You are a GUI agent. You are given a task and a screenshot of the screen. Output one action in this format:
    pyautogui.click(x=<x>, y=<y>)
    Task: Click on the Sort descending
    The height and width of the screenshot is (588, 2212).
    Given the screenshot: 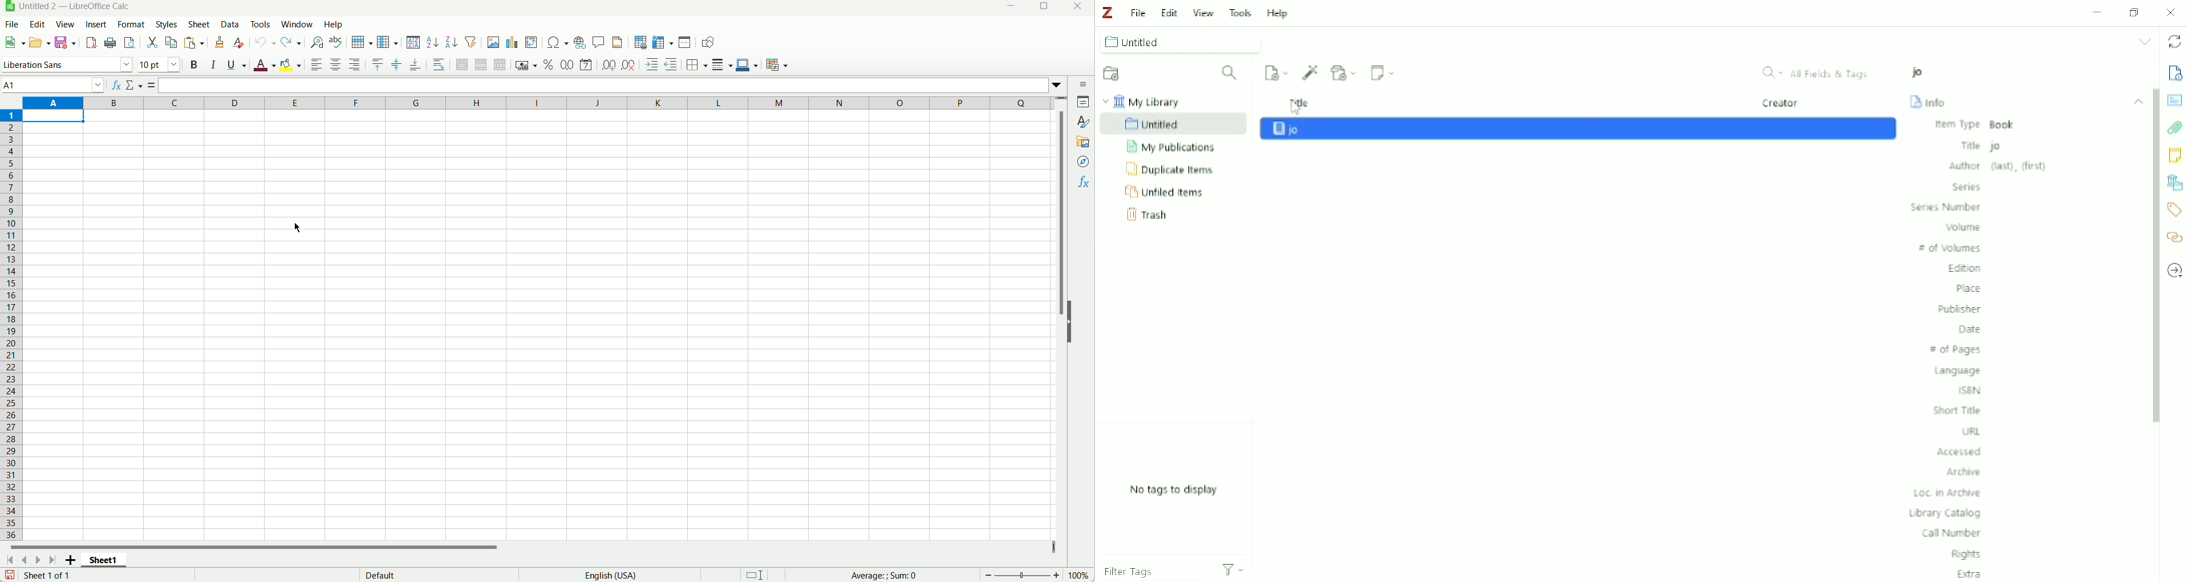 What is the action you would take?
    pyautogui.click(x=452, y=42)
    